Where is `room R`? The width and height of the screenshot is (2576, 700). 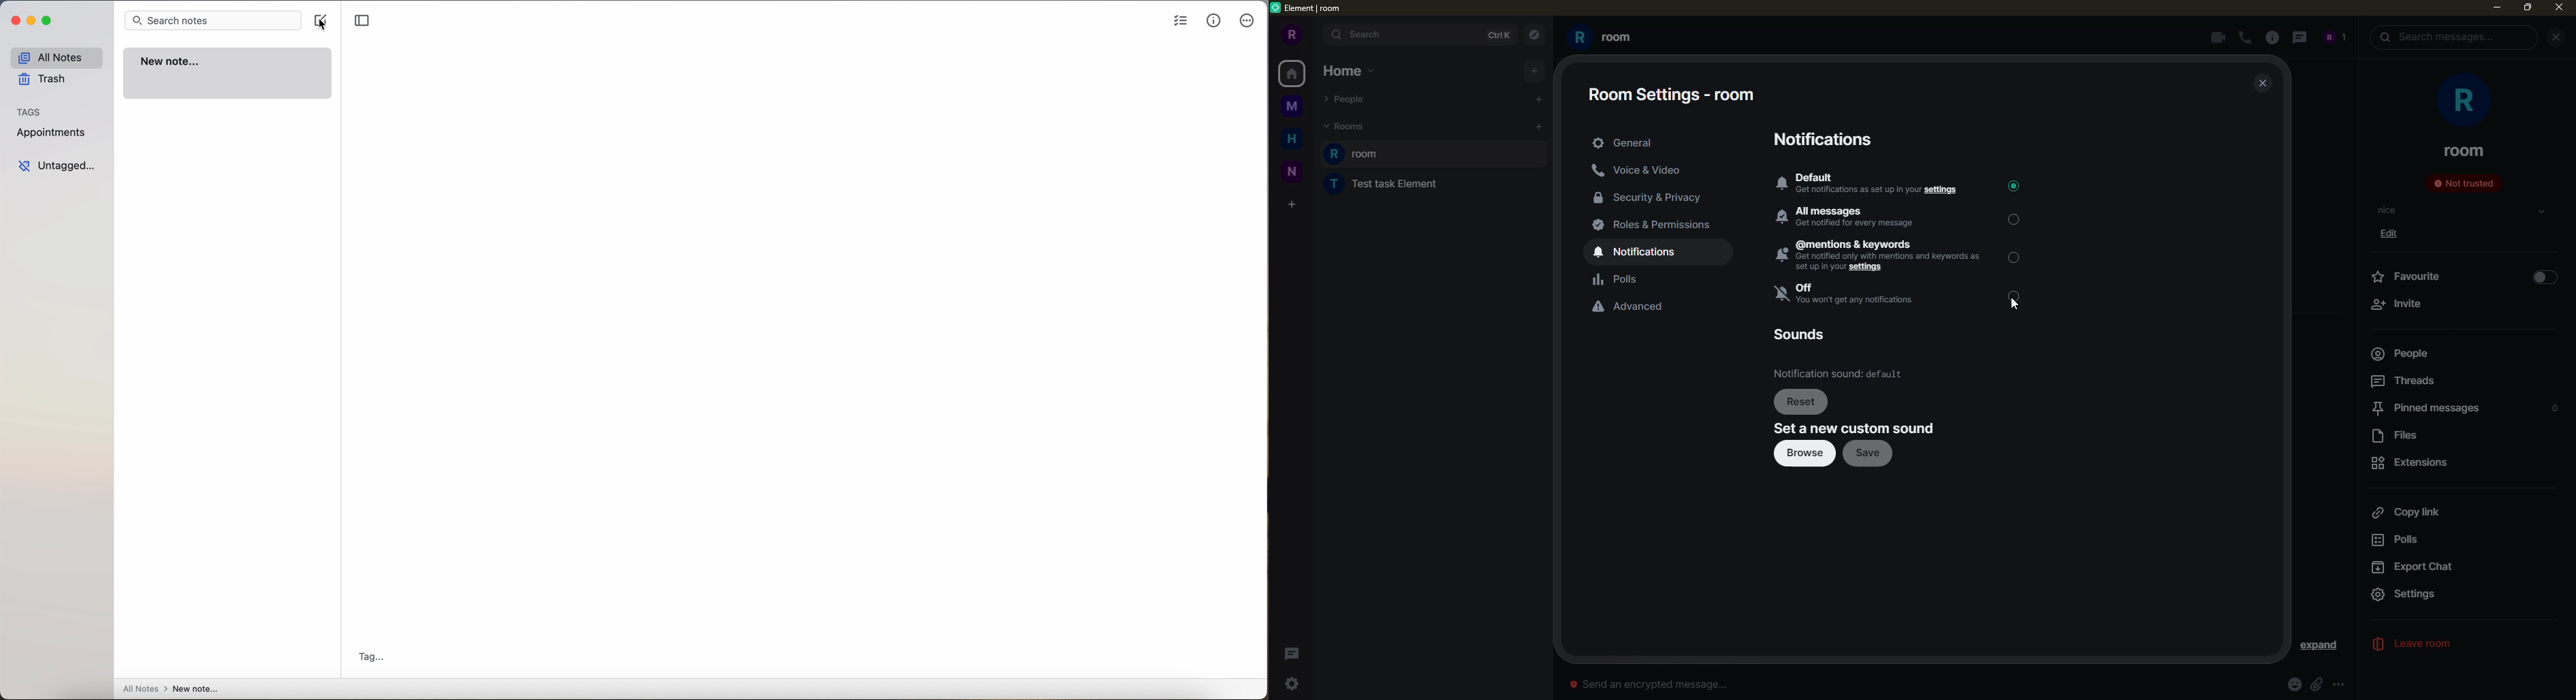
room R is located at coordinates (1606, 39).